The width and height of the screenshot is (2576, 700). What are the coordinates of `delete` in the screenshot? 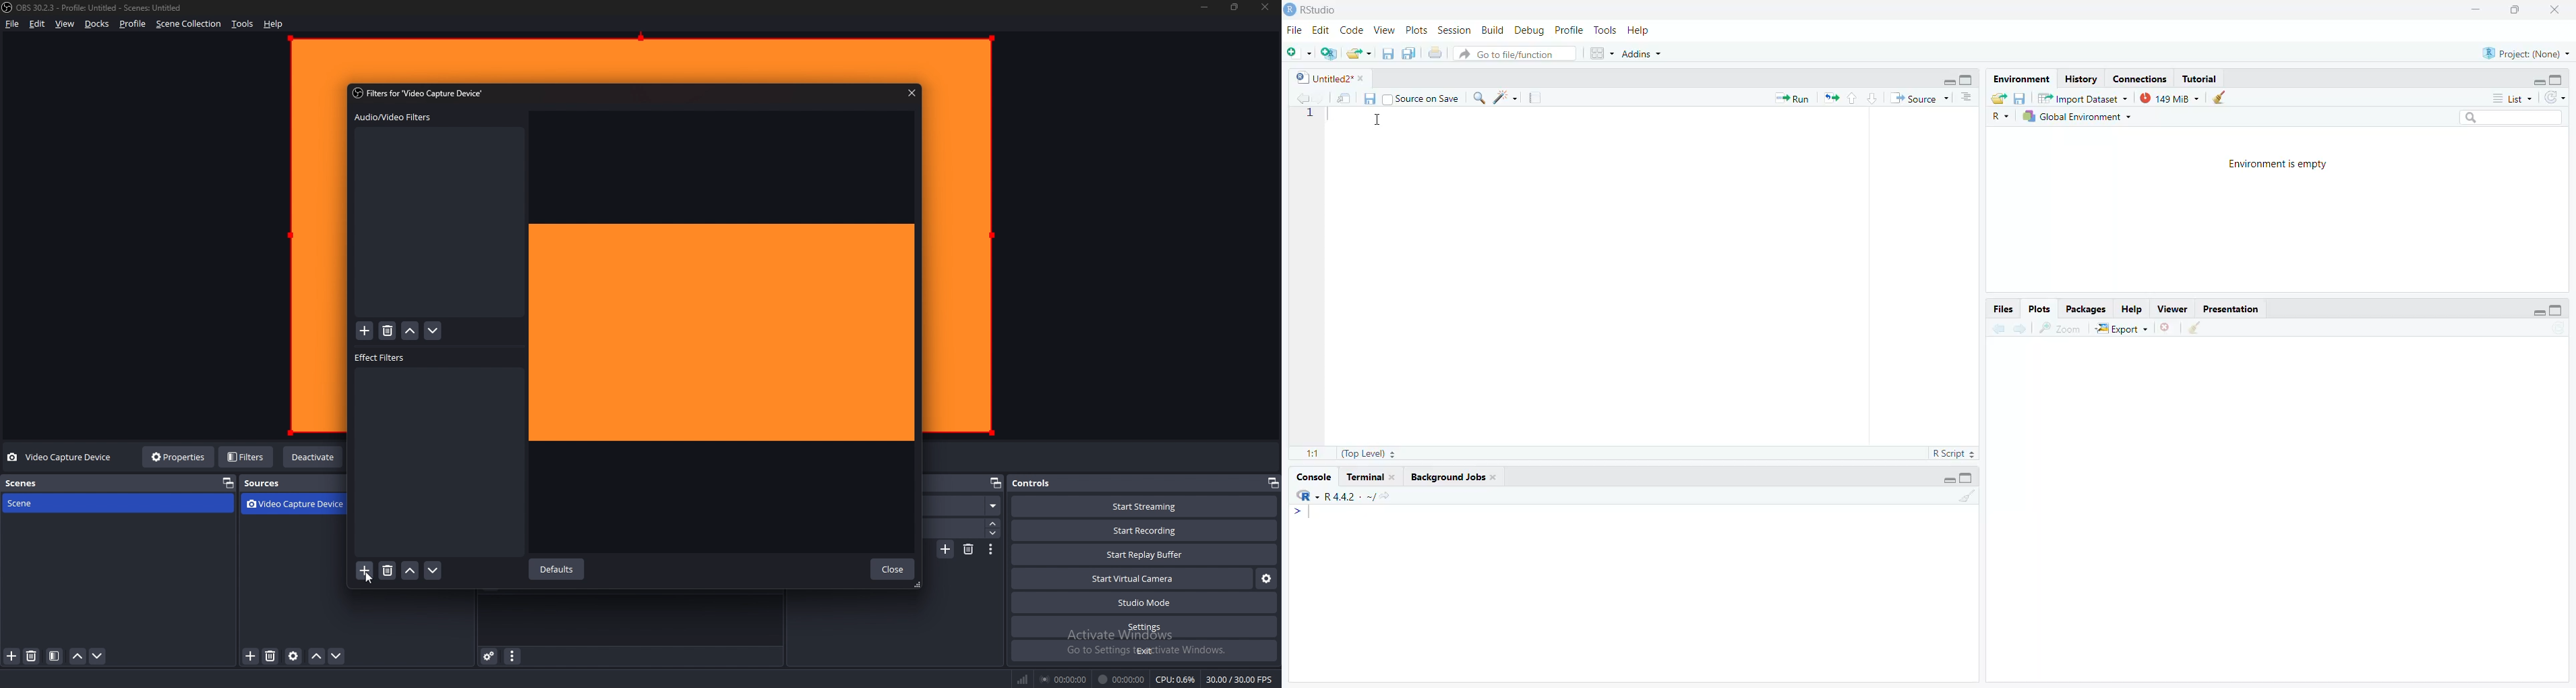 It's located at (388, 331).